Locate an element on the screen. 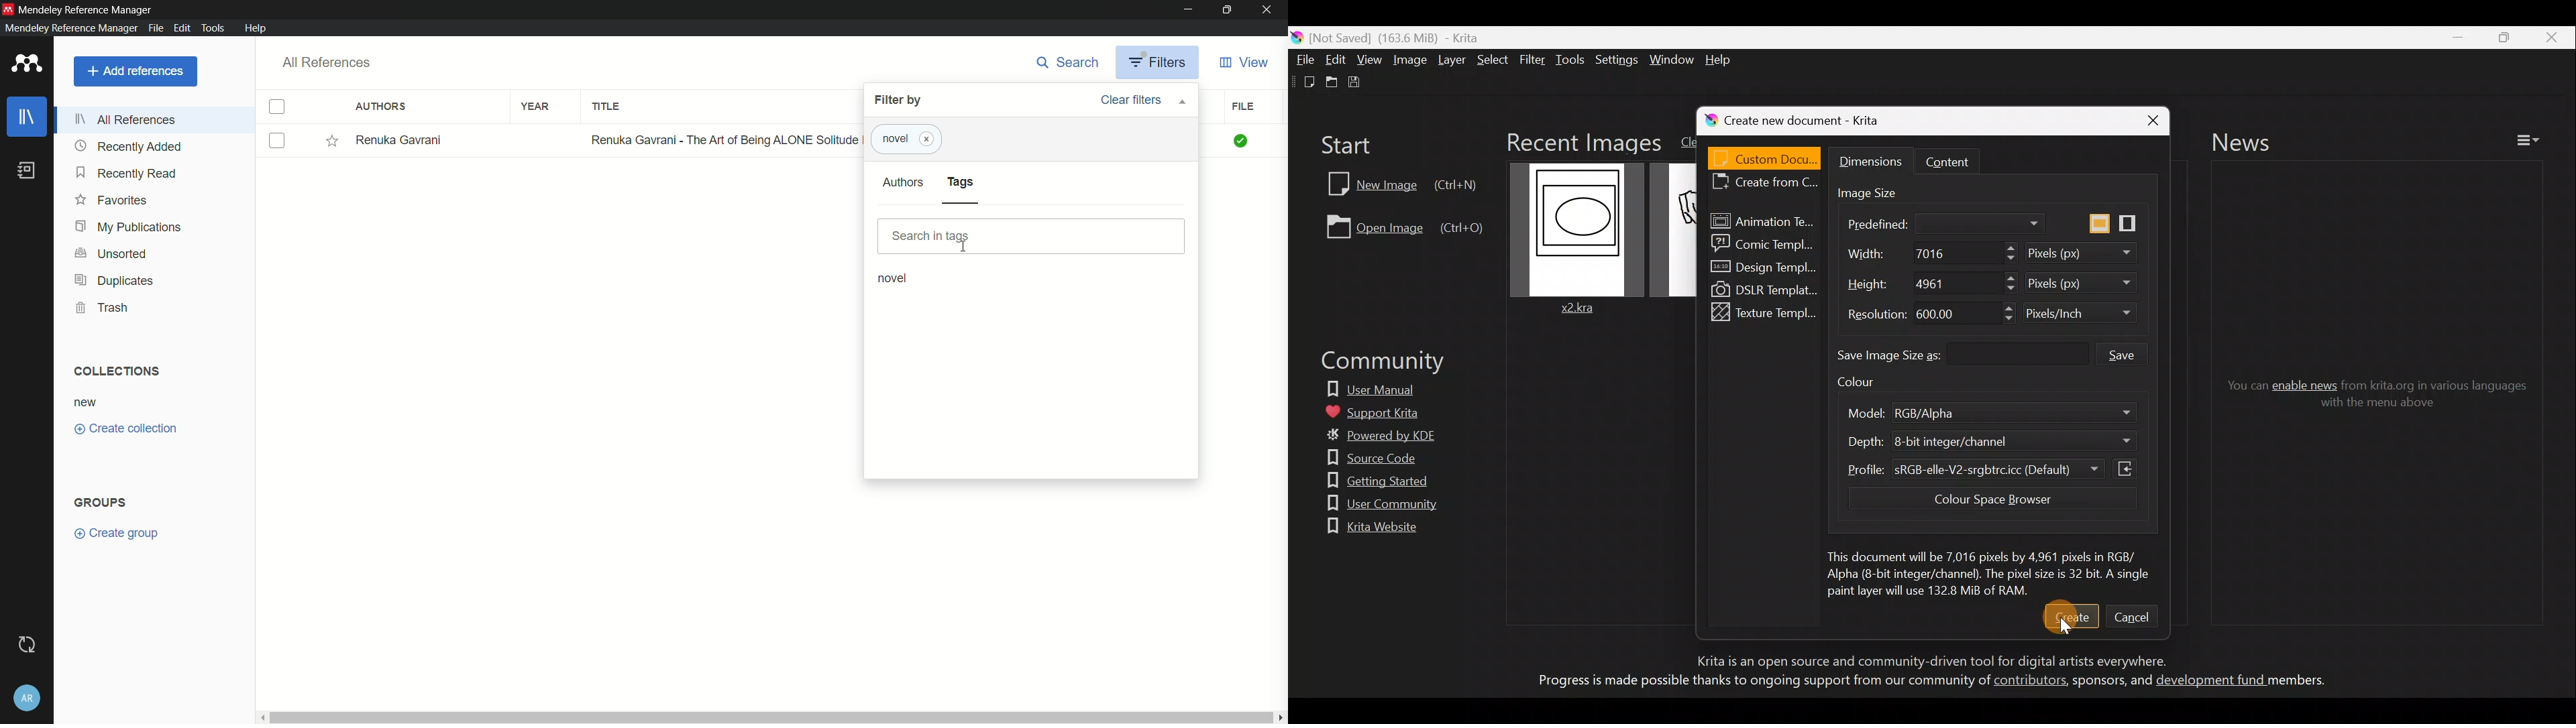 This screenshot has width=2576, height=728. year is located at coordinates (537, 107).